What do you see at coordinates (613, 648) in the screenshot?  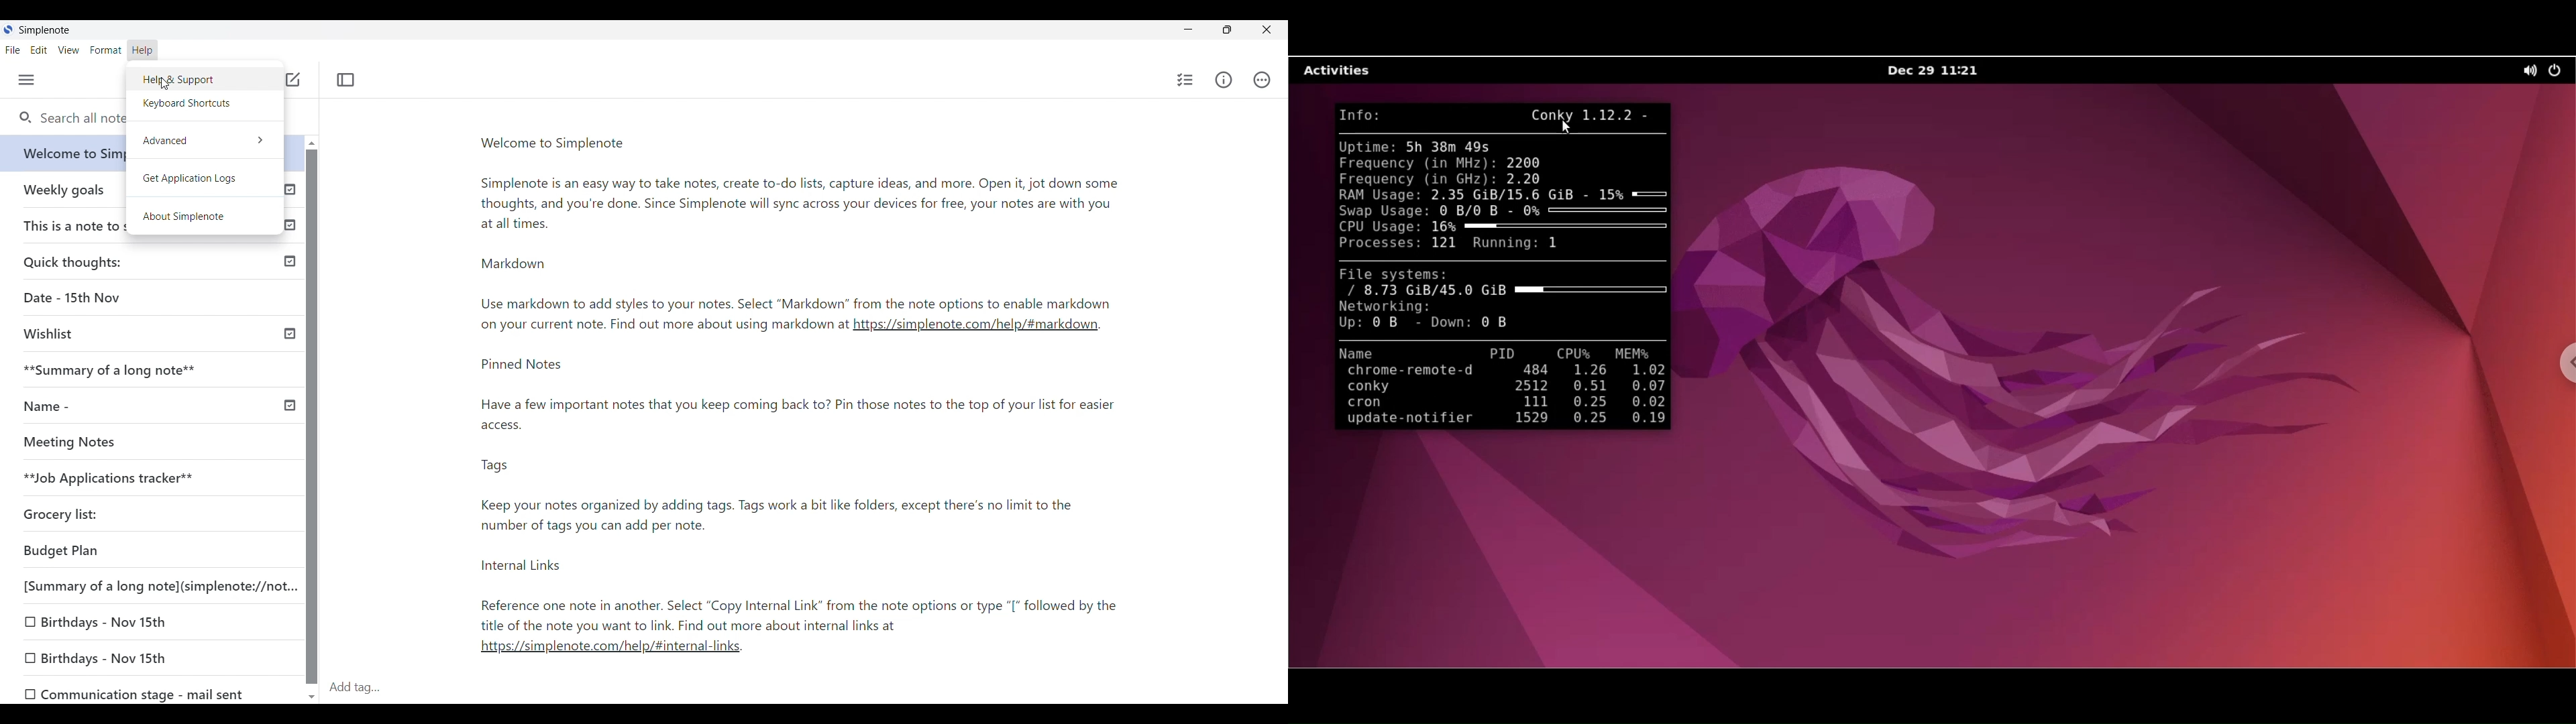 I see `https://simplenote.com/help/#internal-links.` at bounding box center [613, 648].